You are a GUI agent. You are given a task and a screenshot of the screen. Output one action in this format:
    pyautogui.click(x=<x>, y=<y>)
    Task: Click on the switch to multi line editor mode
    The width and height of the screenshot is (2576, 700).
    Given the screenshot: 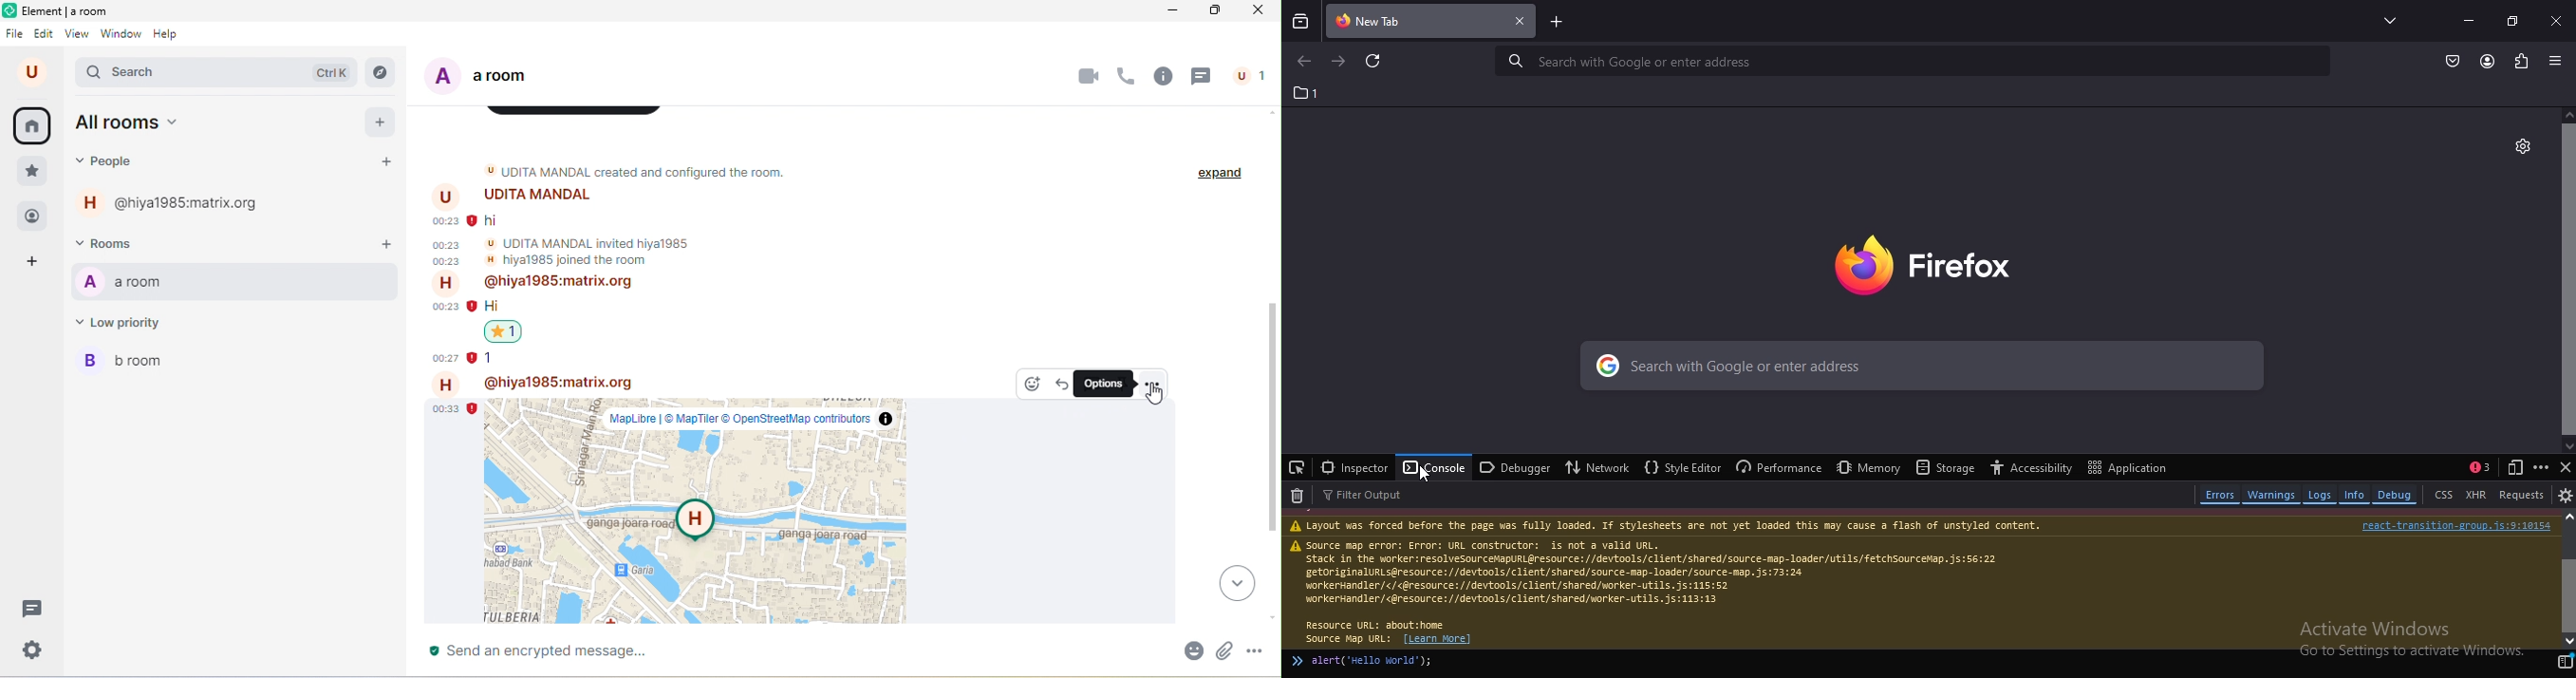 What is the action you would take?
    pyautogui.click(x=2565, y=665)
    